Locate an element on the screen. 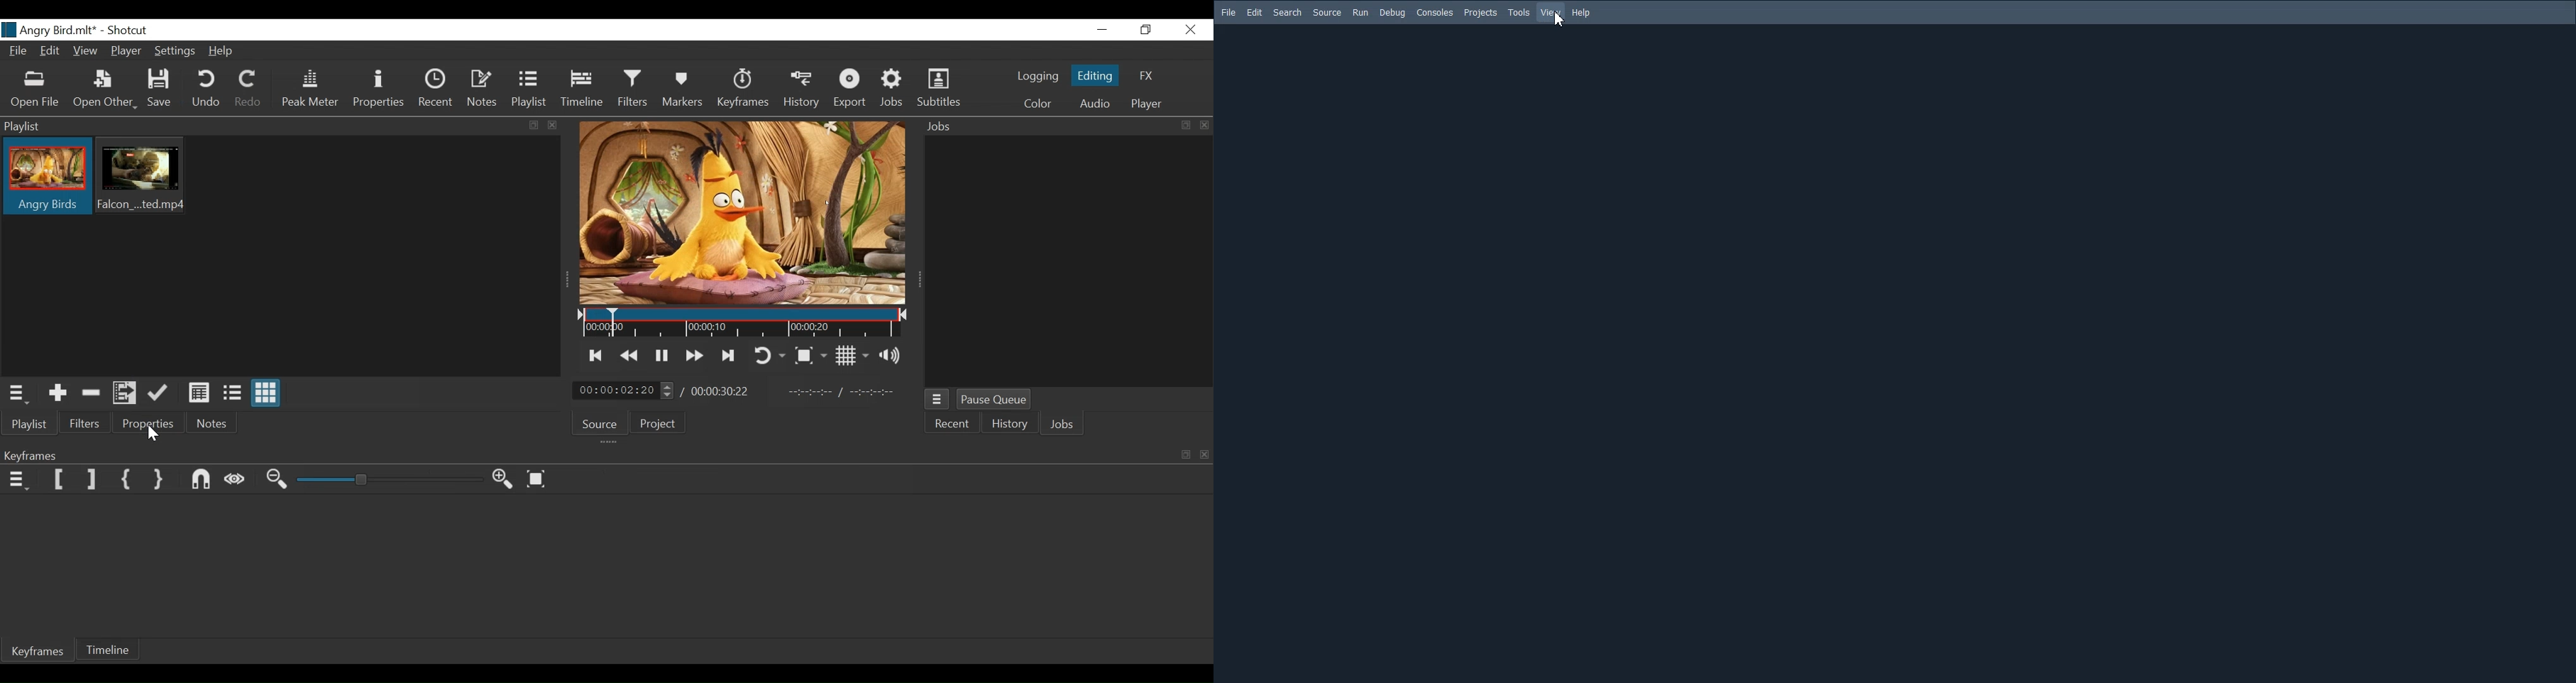  Play forward quickly is located at coordinates (693, 354).